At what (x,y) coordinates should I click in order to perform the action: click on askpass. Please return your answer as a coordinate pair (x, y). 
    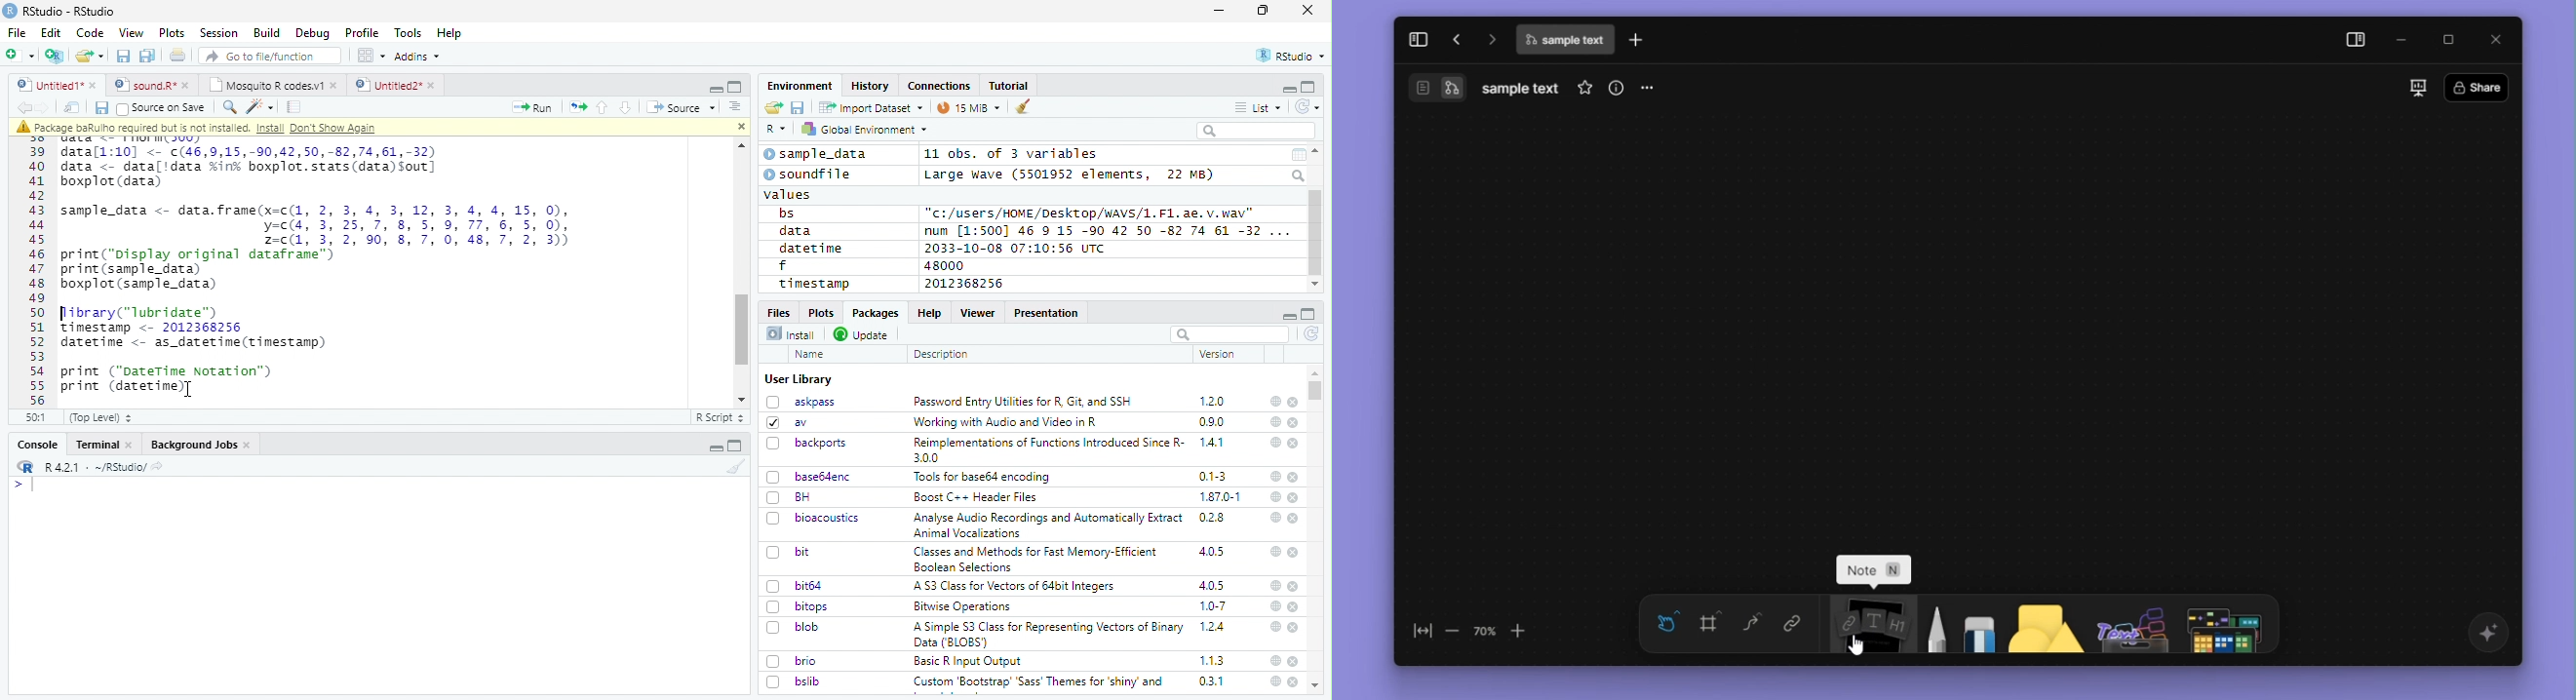
    Looking at the image, I should click on (800, 402).